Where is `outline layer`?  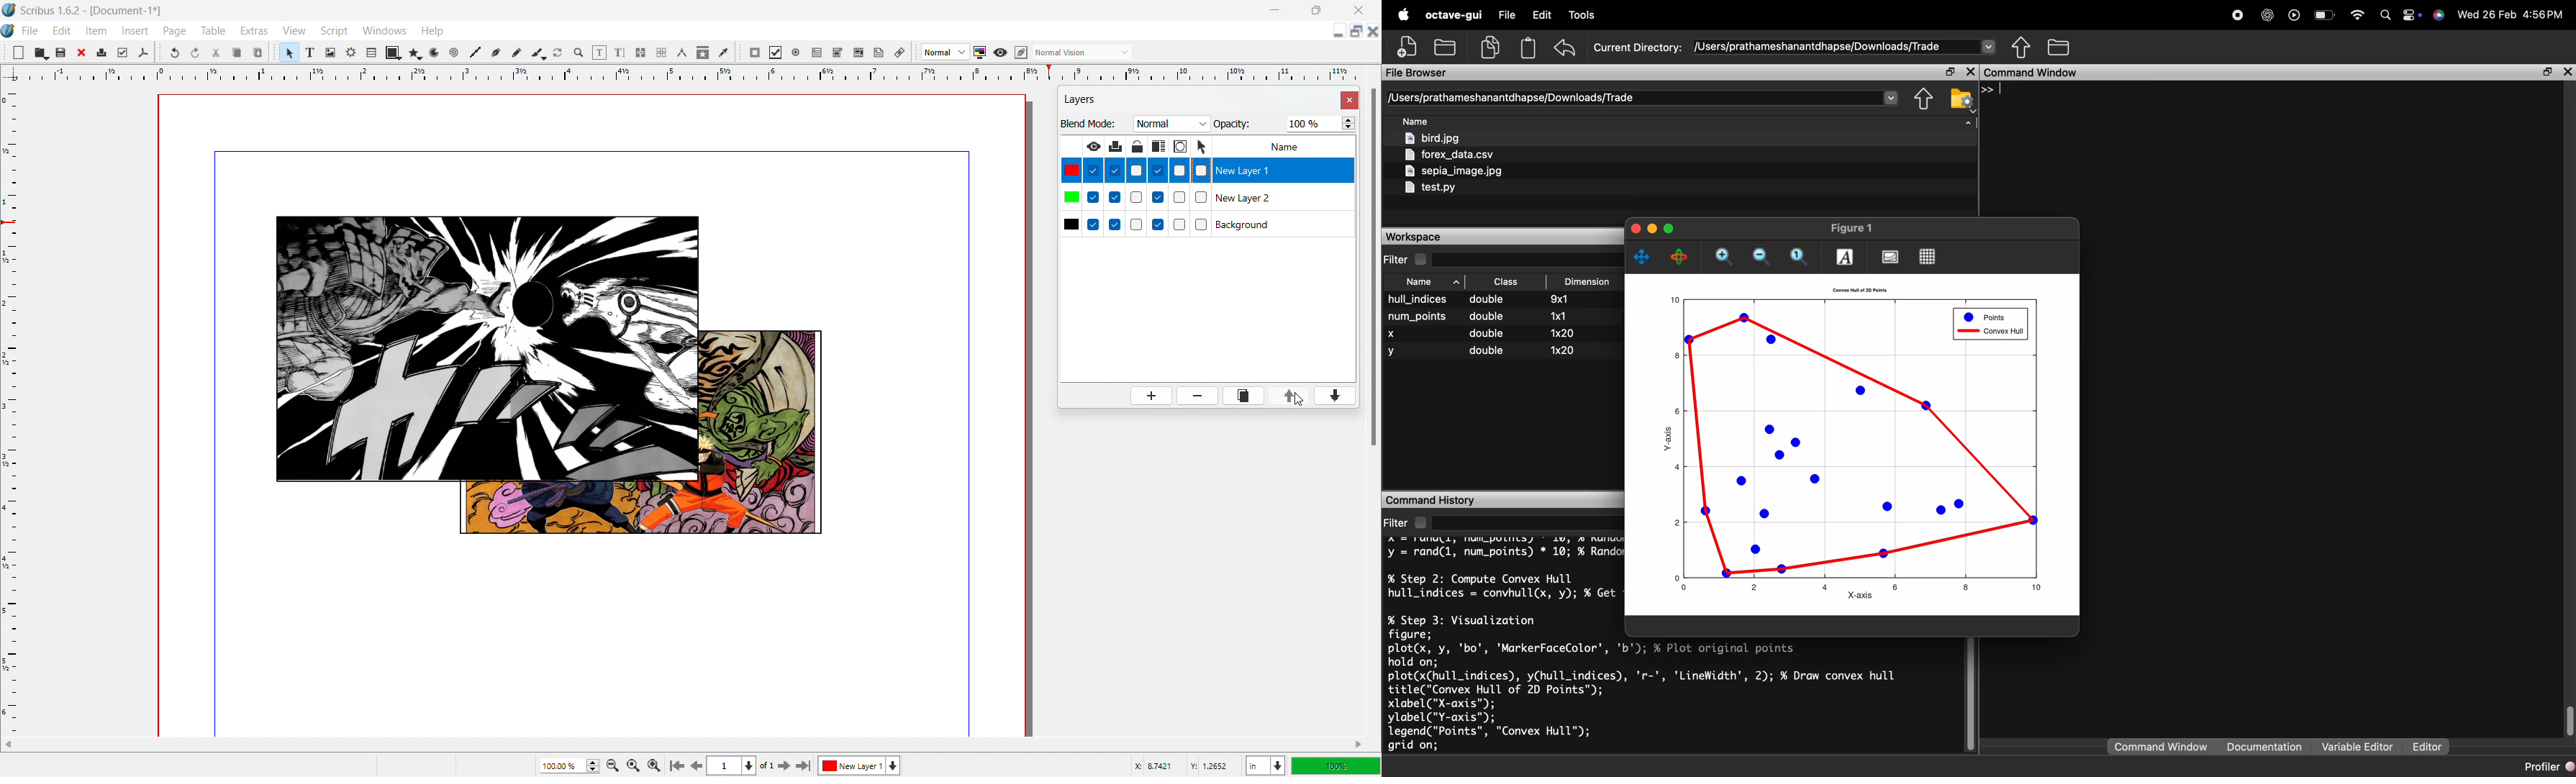 outline layer is located at coordinates (1181, 146).